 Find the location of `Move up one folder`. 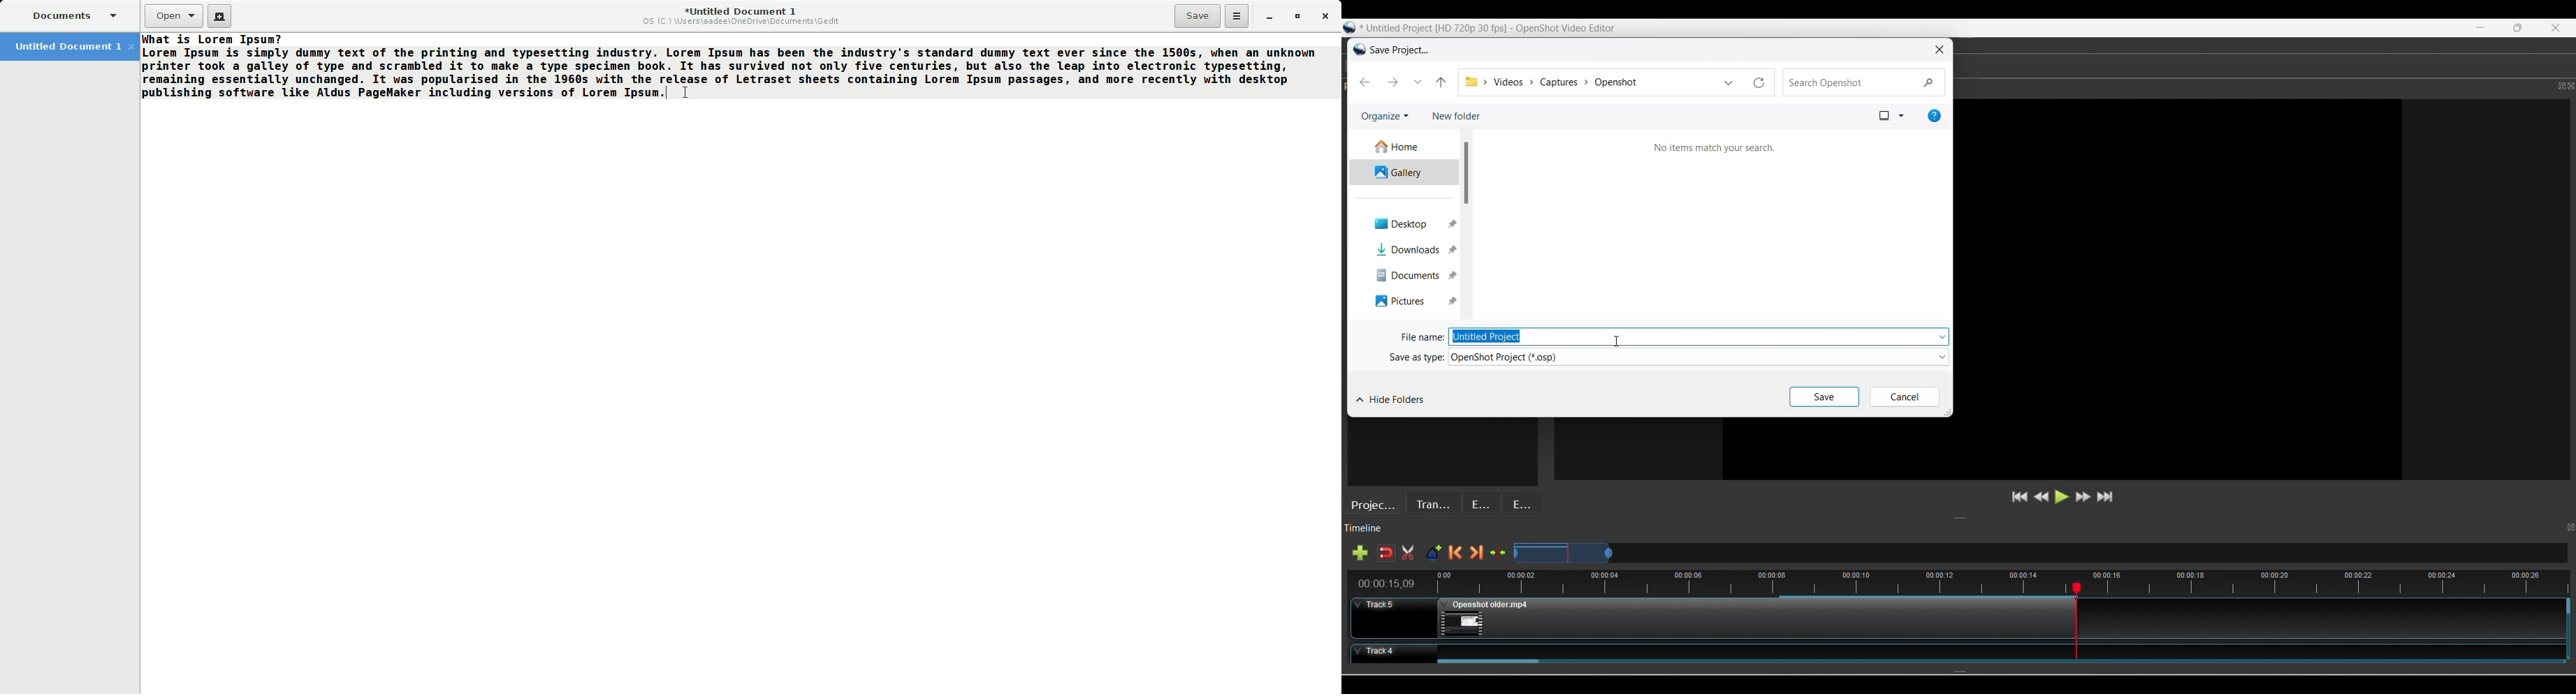

Move up one folder is located at coordinates (1441, 82).